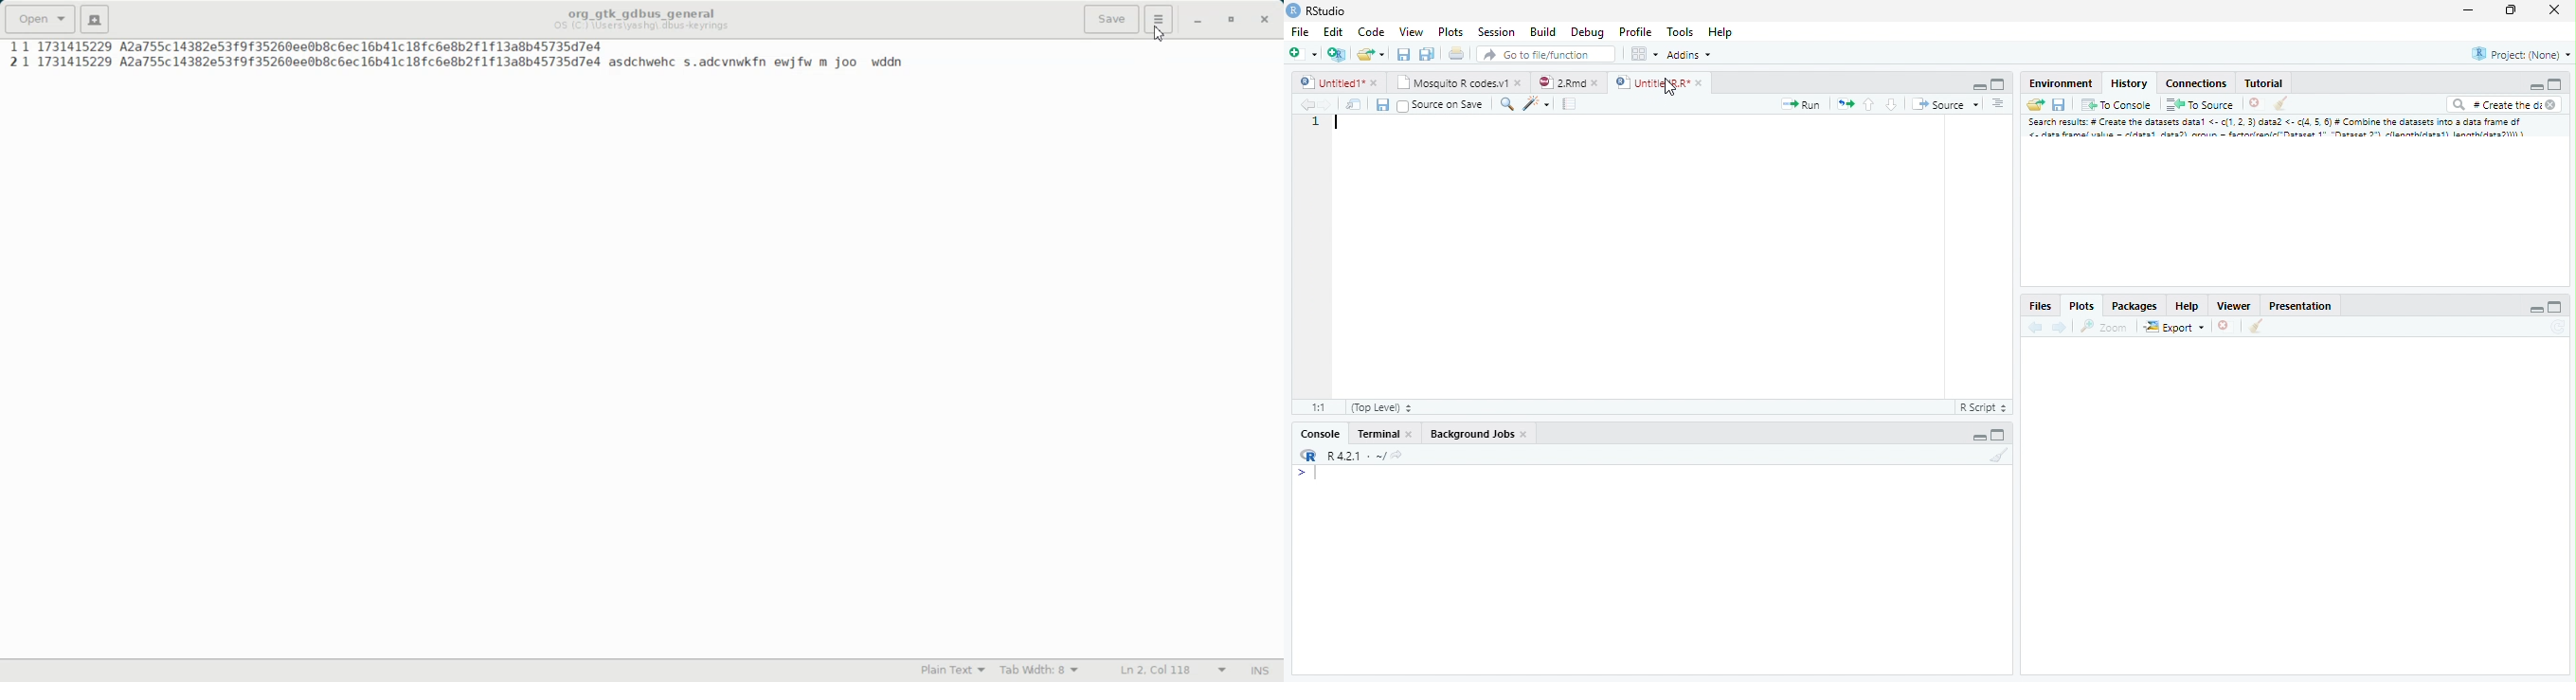 This screenshot has width=2576, height=700. Describe the element at coordinates (2264, 83) in the screenshot. I see `Tutorial` at that location.